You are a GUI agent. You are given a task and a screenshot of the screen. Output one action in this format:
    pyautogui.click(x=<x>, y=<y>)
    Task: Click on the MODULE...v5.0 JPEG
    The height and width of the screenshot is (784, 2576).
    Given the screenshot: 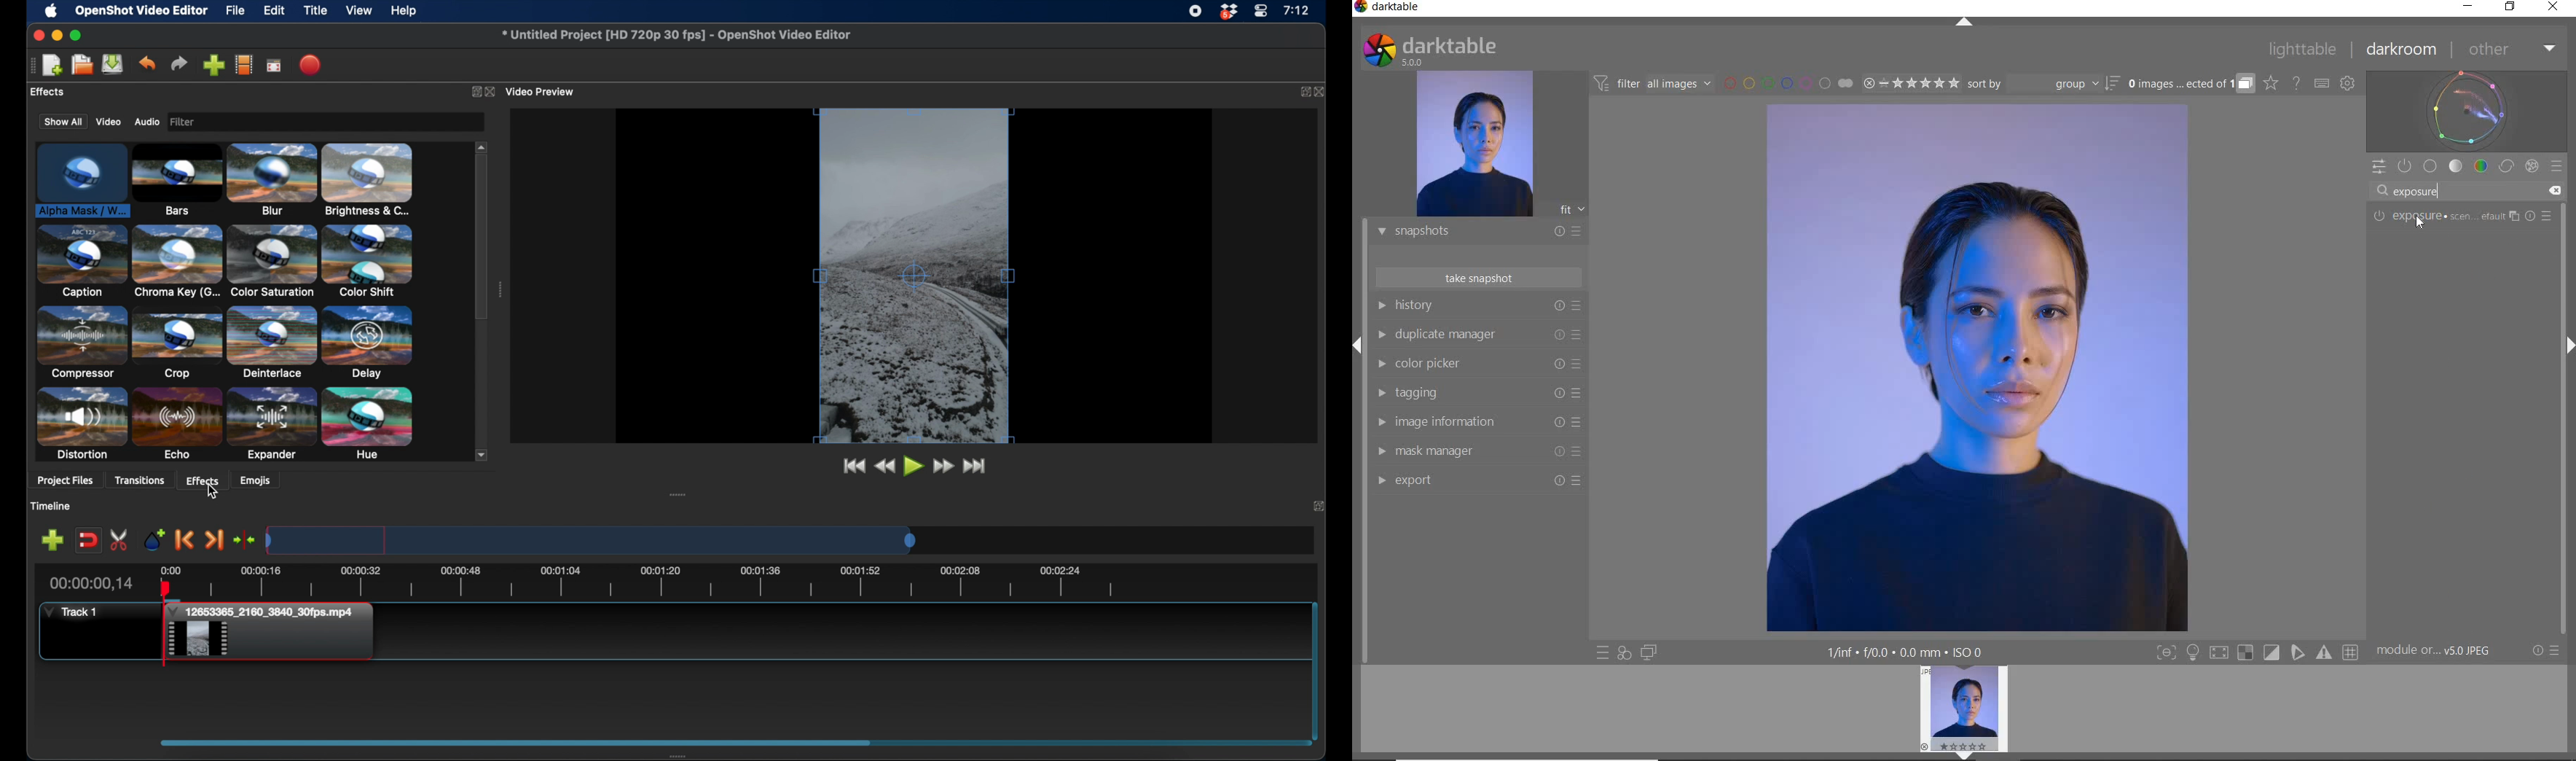 What is the action you would take?
    pyautogui.click(x=2444, y=651)
    